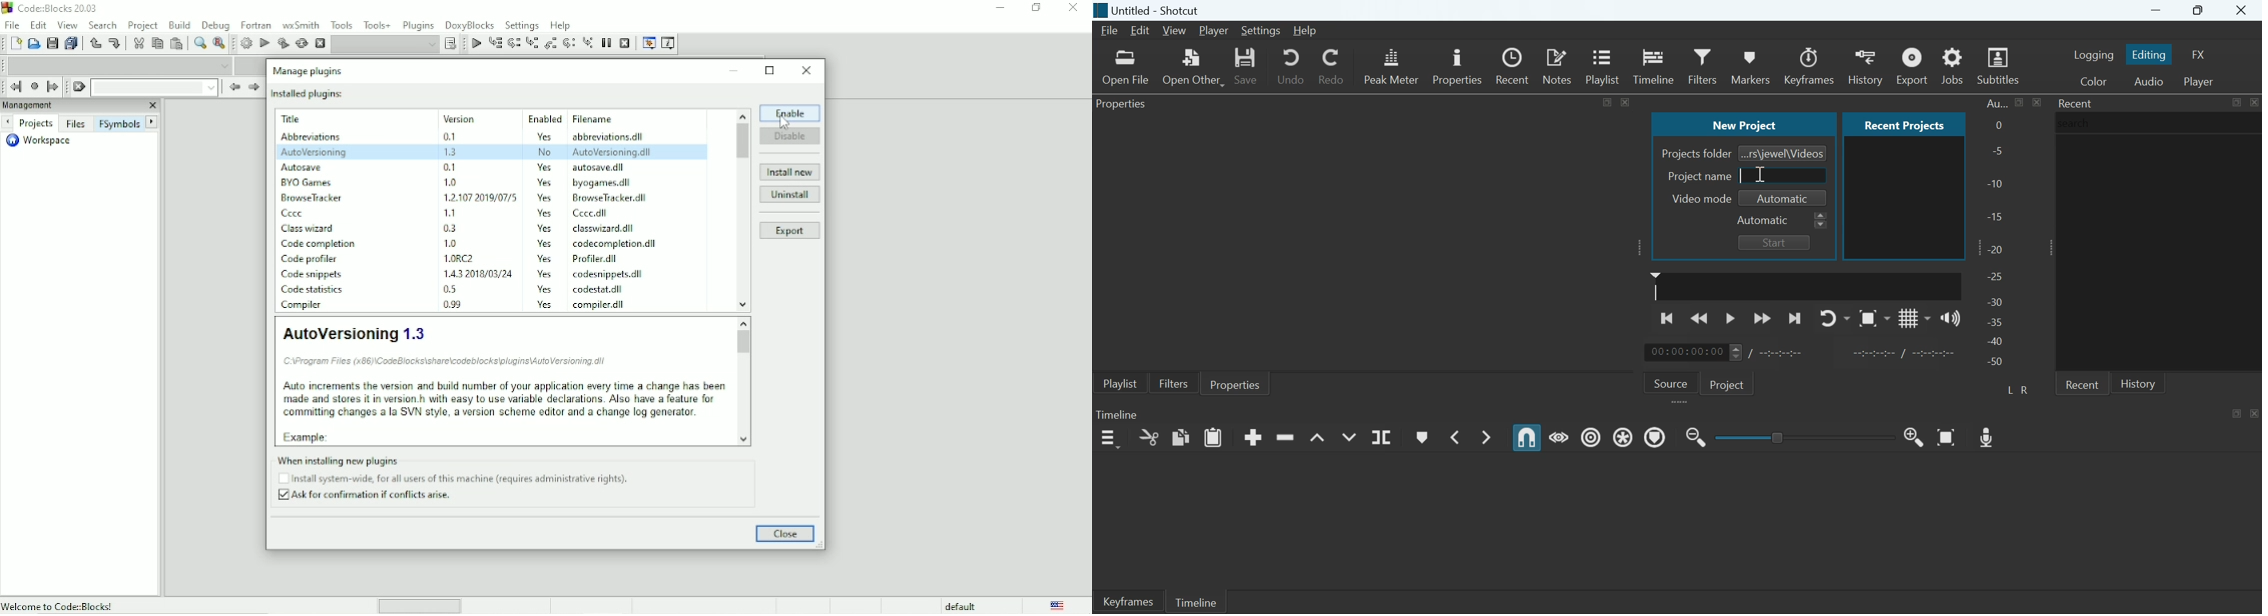 This screenshot has width=2268, height=616. Describe the element at coordinates (617, 119) in the screenshot. I see `File name` at that location.